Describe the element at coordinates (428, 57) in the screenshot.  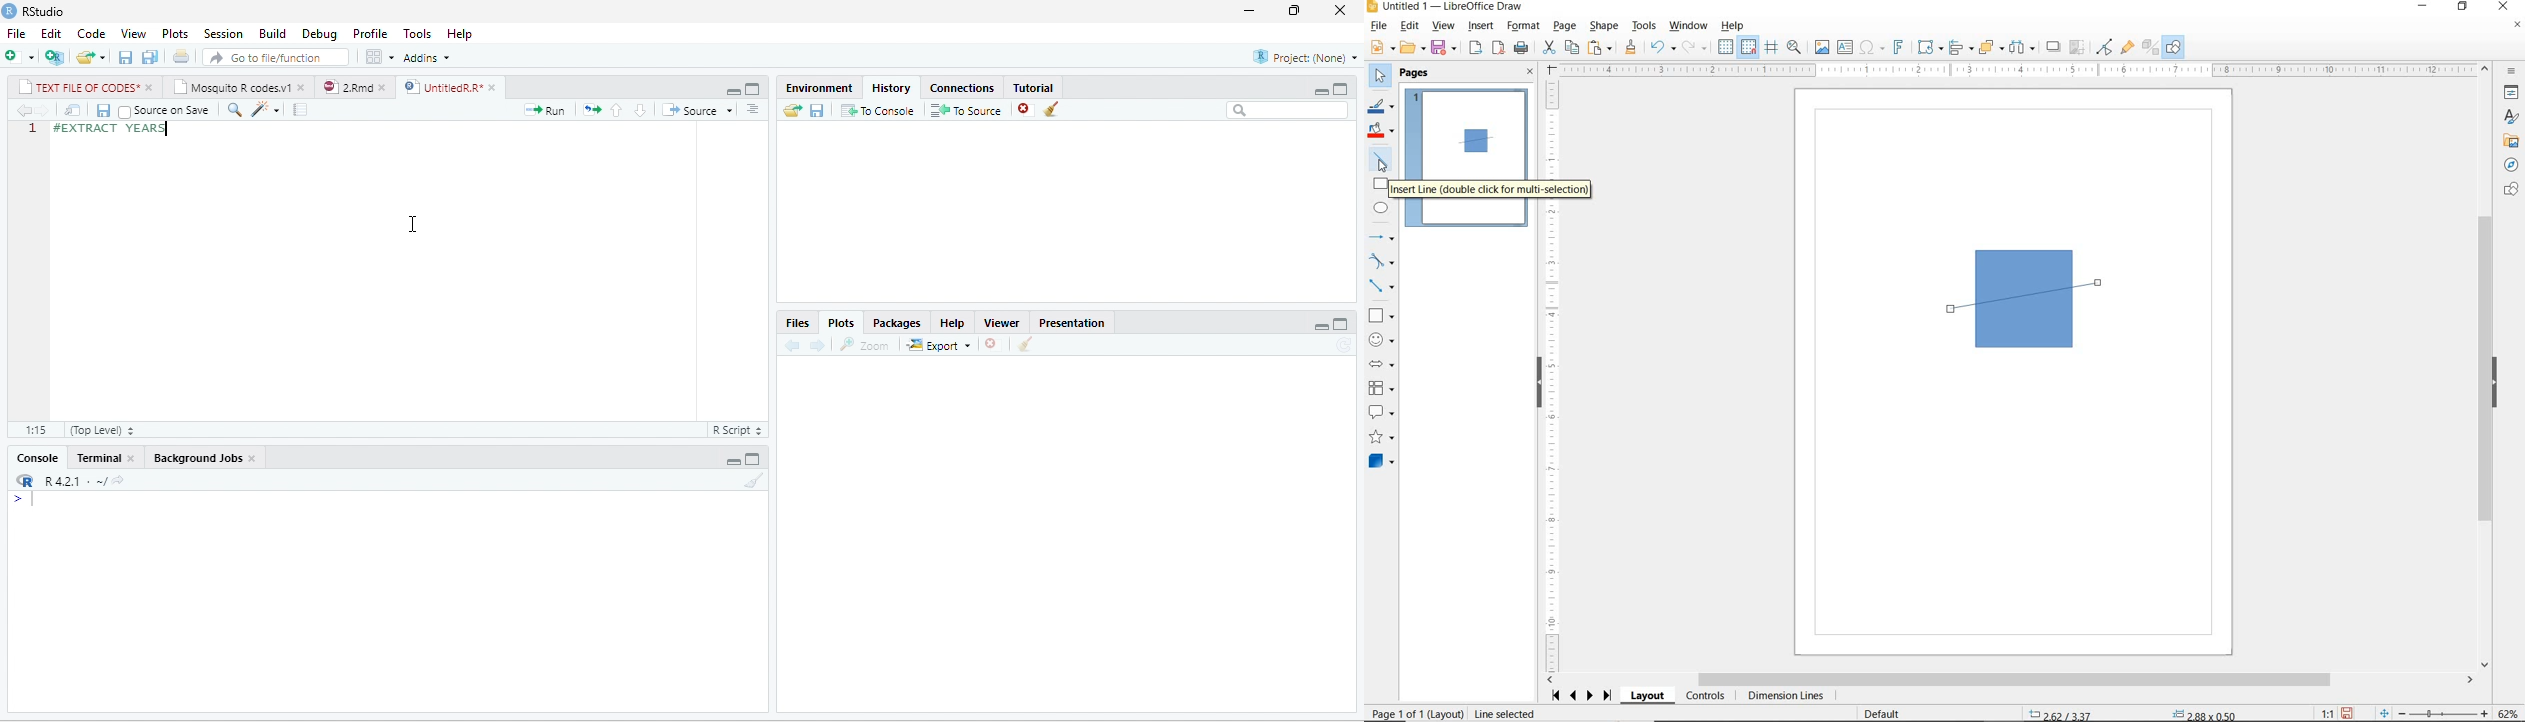
I see `Addins` at that location.